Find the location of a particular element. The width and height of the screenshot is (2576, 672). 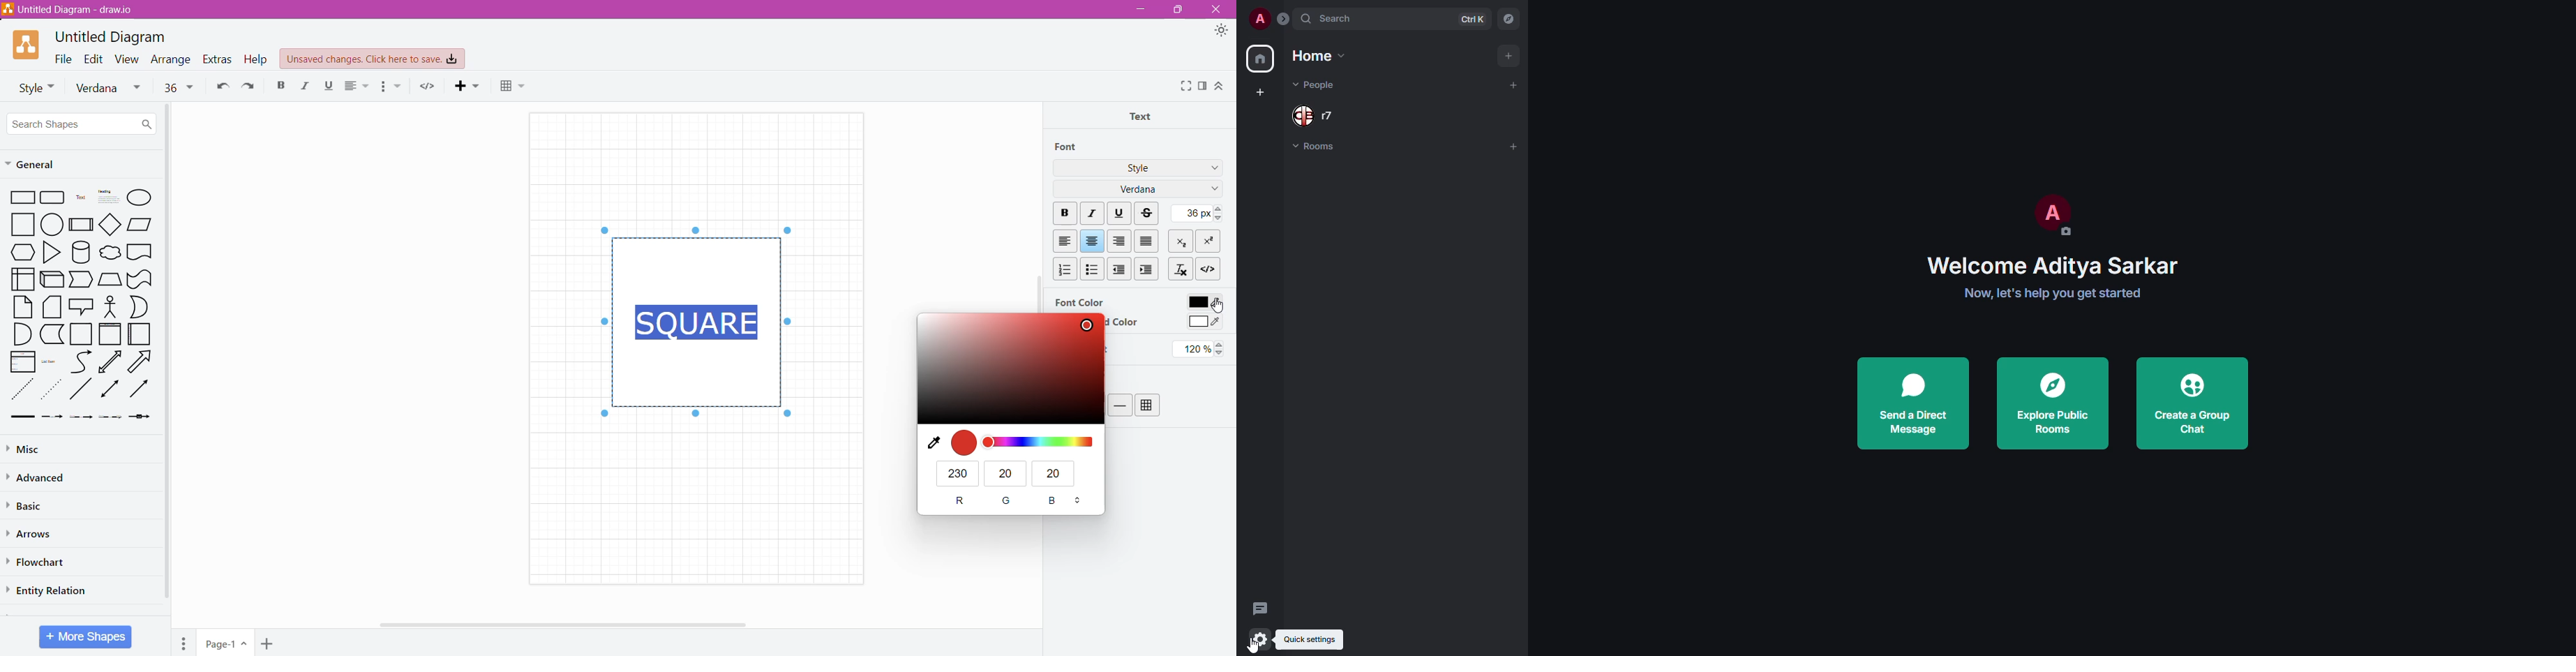

Close is located at coordinates (1215, 9).